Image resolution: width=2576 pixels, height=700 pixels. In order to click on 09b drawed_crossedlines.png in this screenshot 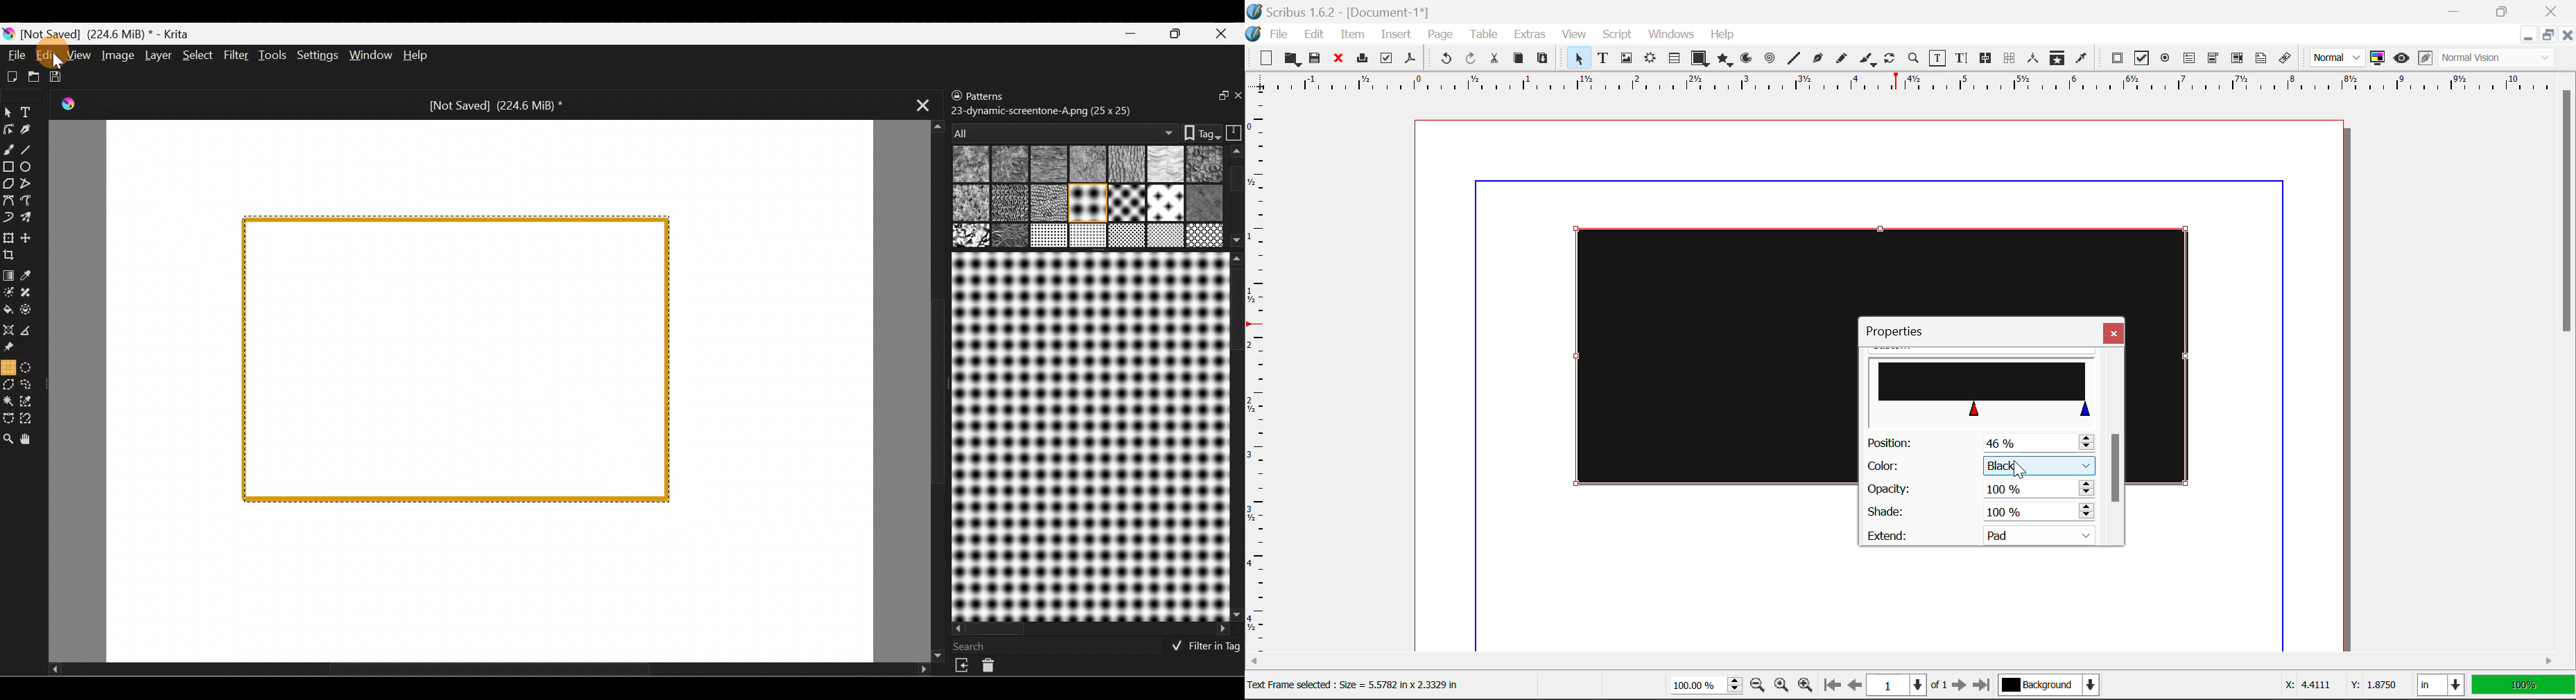, I will do `click(1047, 203)`.